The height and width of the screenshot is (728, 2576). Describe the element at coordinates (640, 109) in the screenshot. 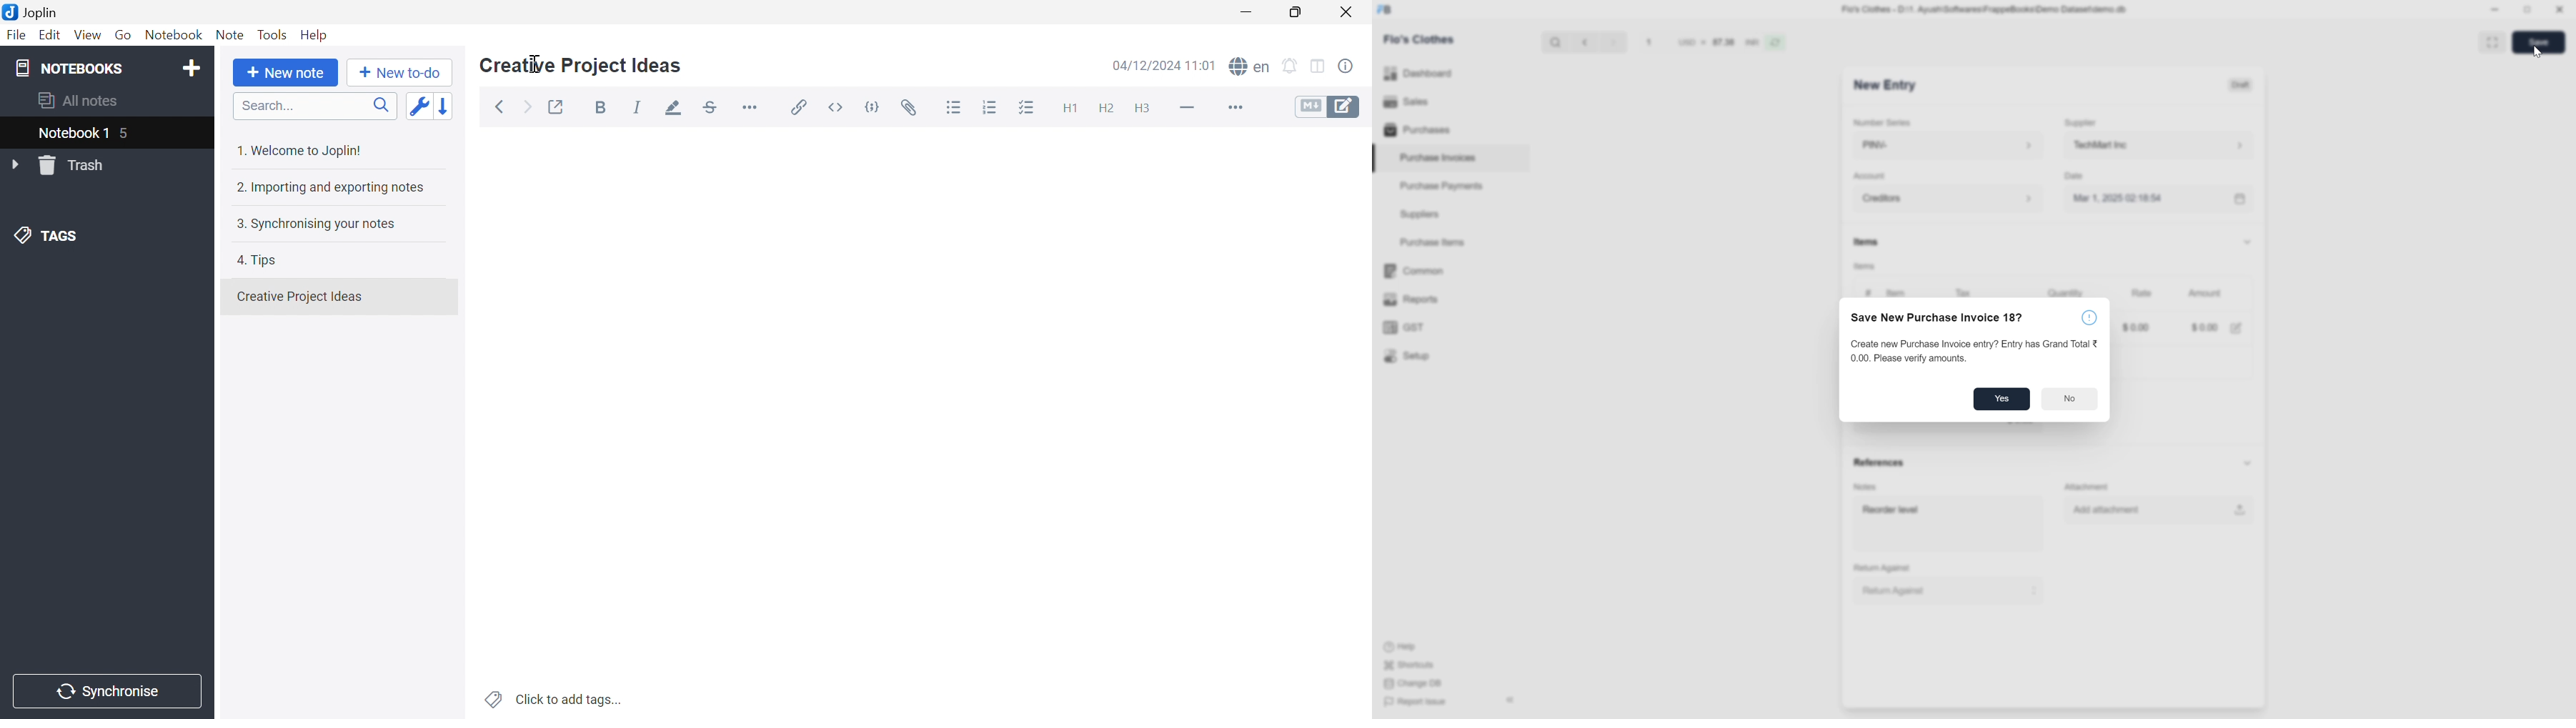

I see `Italic` at that location.